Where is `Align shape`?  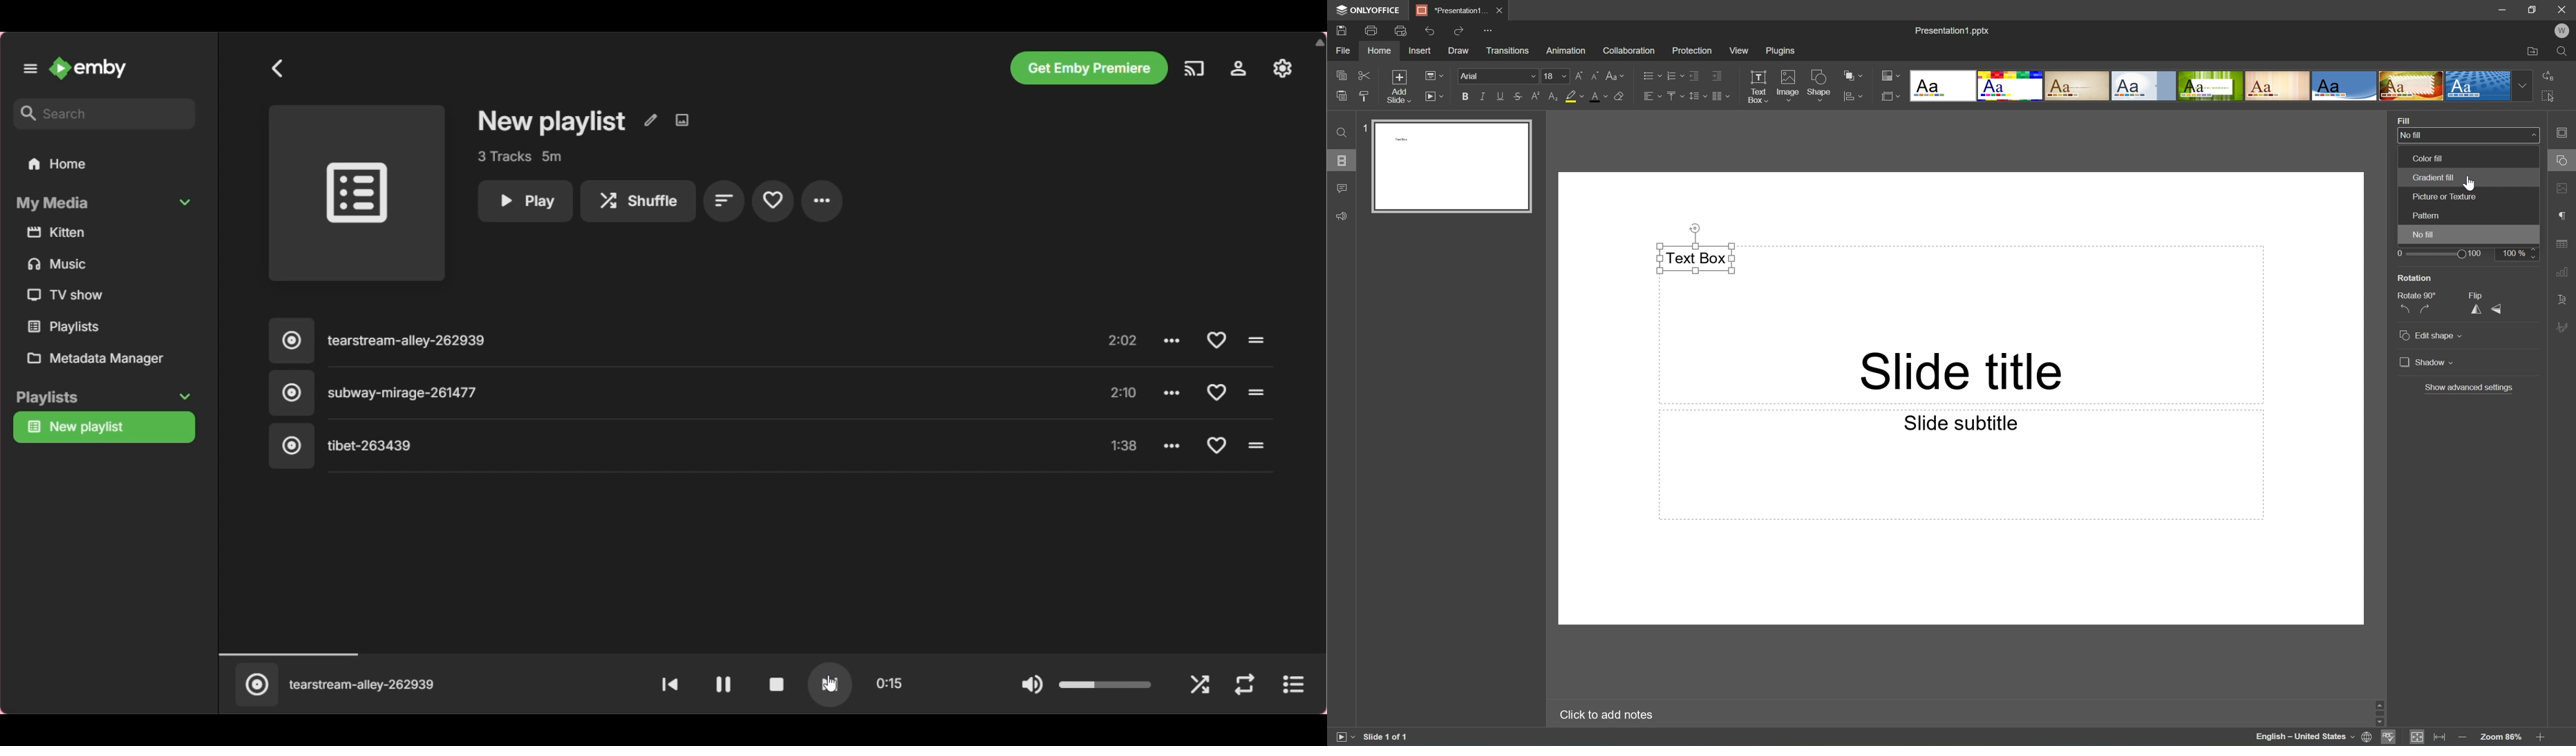 Align shape is located at coordinates (1855, 96).